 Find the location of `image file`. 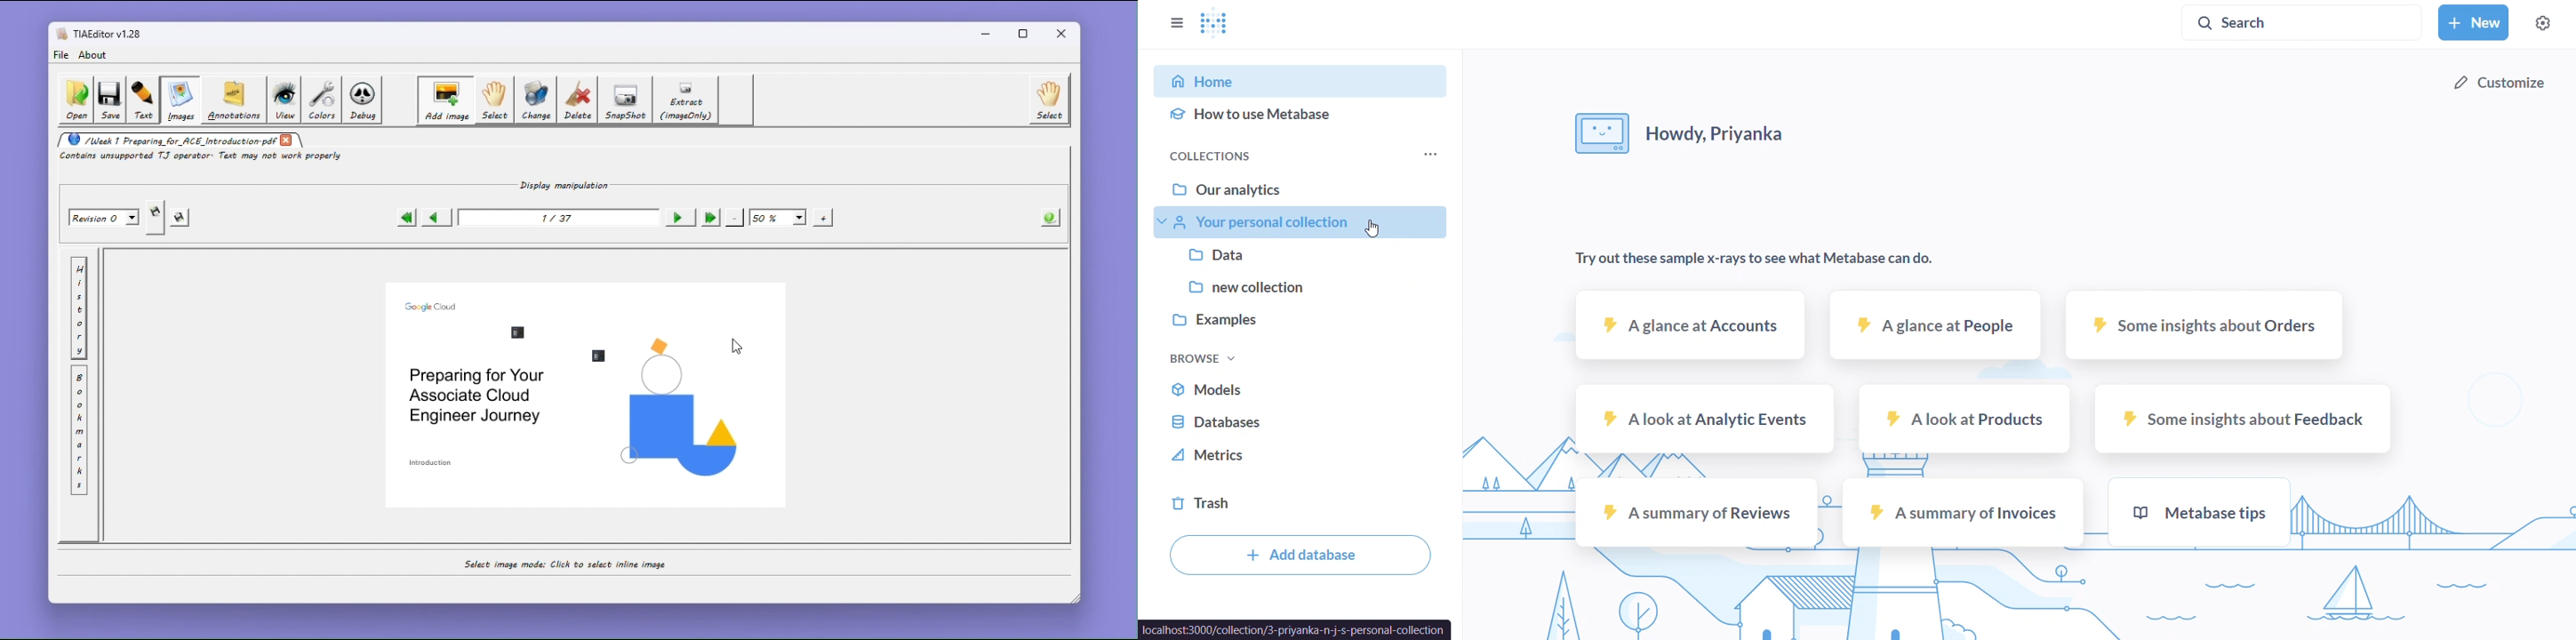

image file is located at coordinates (601, 356).